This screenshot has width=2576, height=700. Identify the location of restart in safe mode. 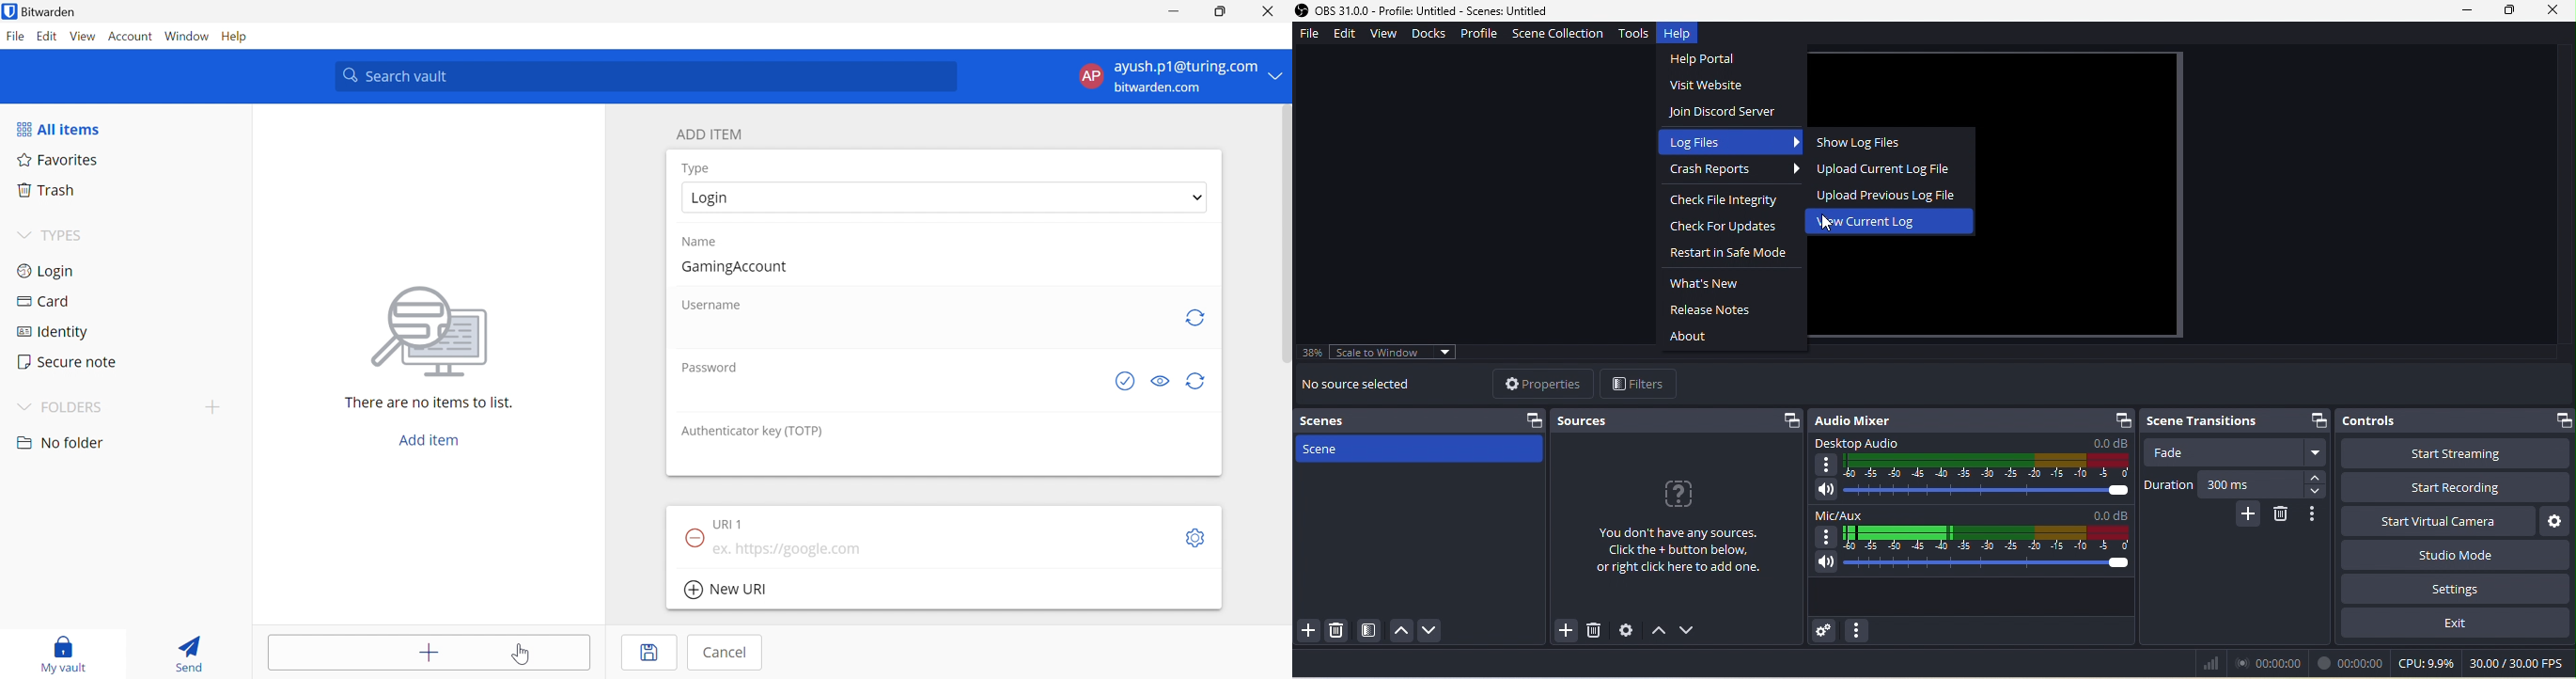
(1733, 255).